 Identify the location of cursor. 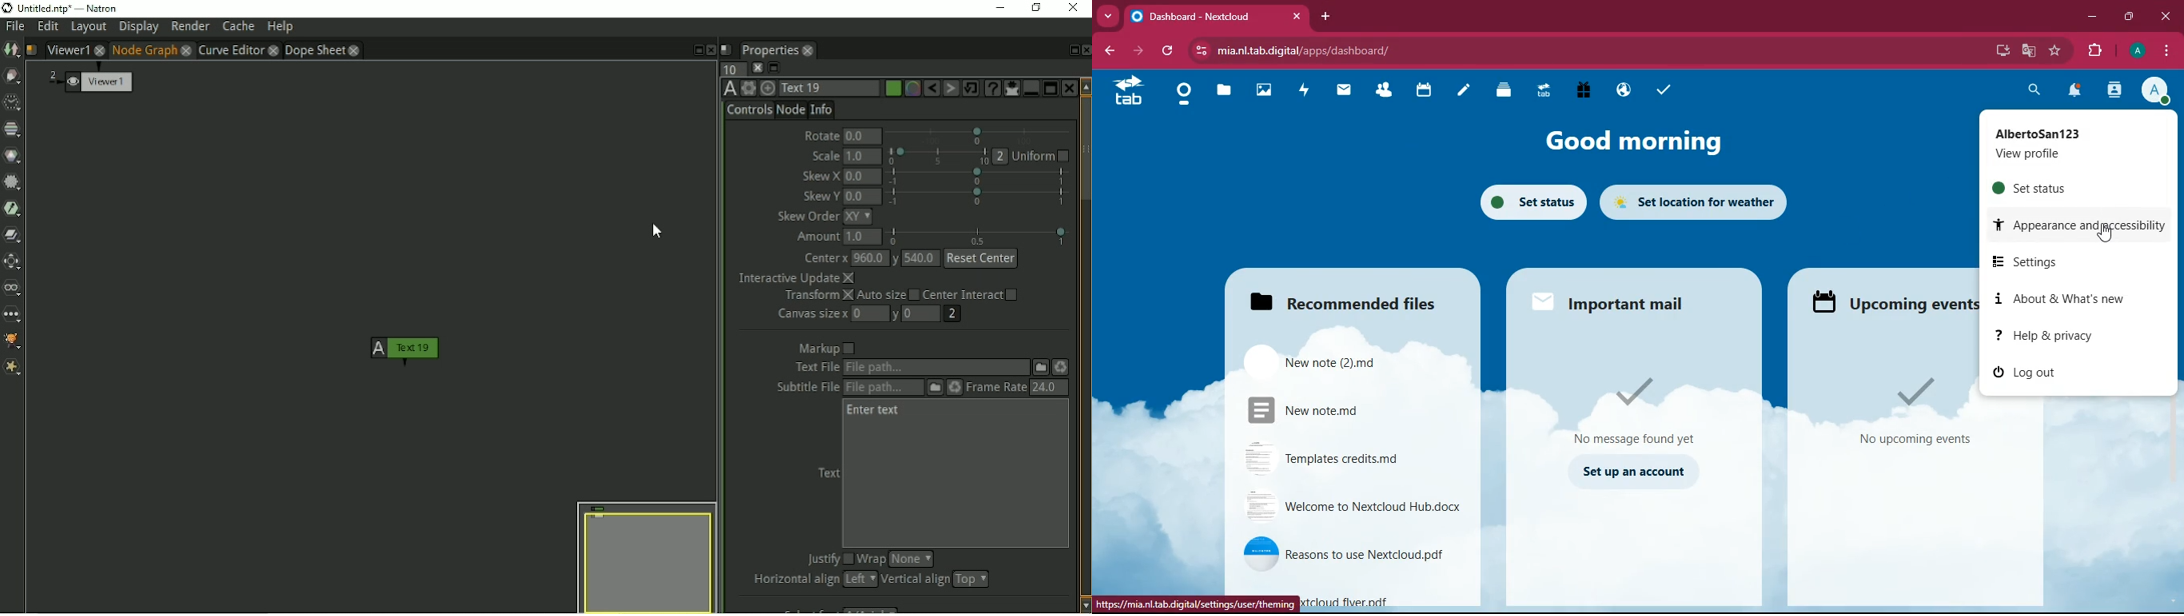
(2104, 233).